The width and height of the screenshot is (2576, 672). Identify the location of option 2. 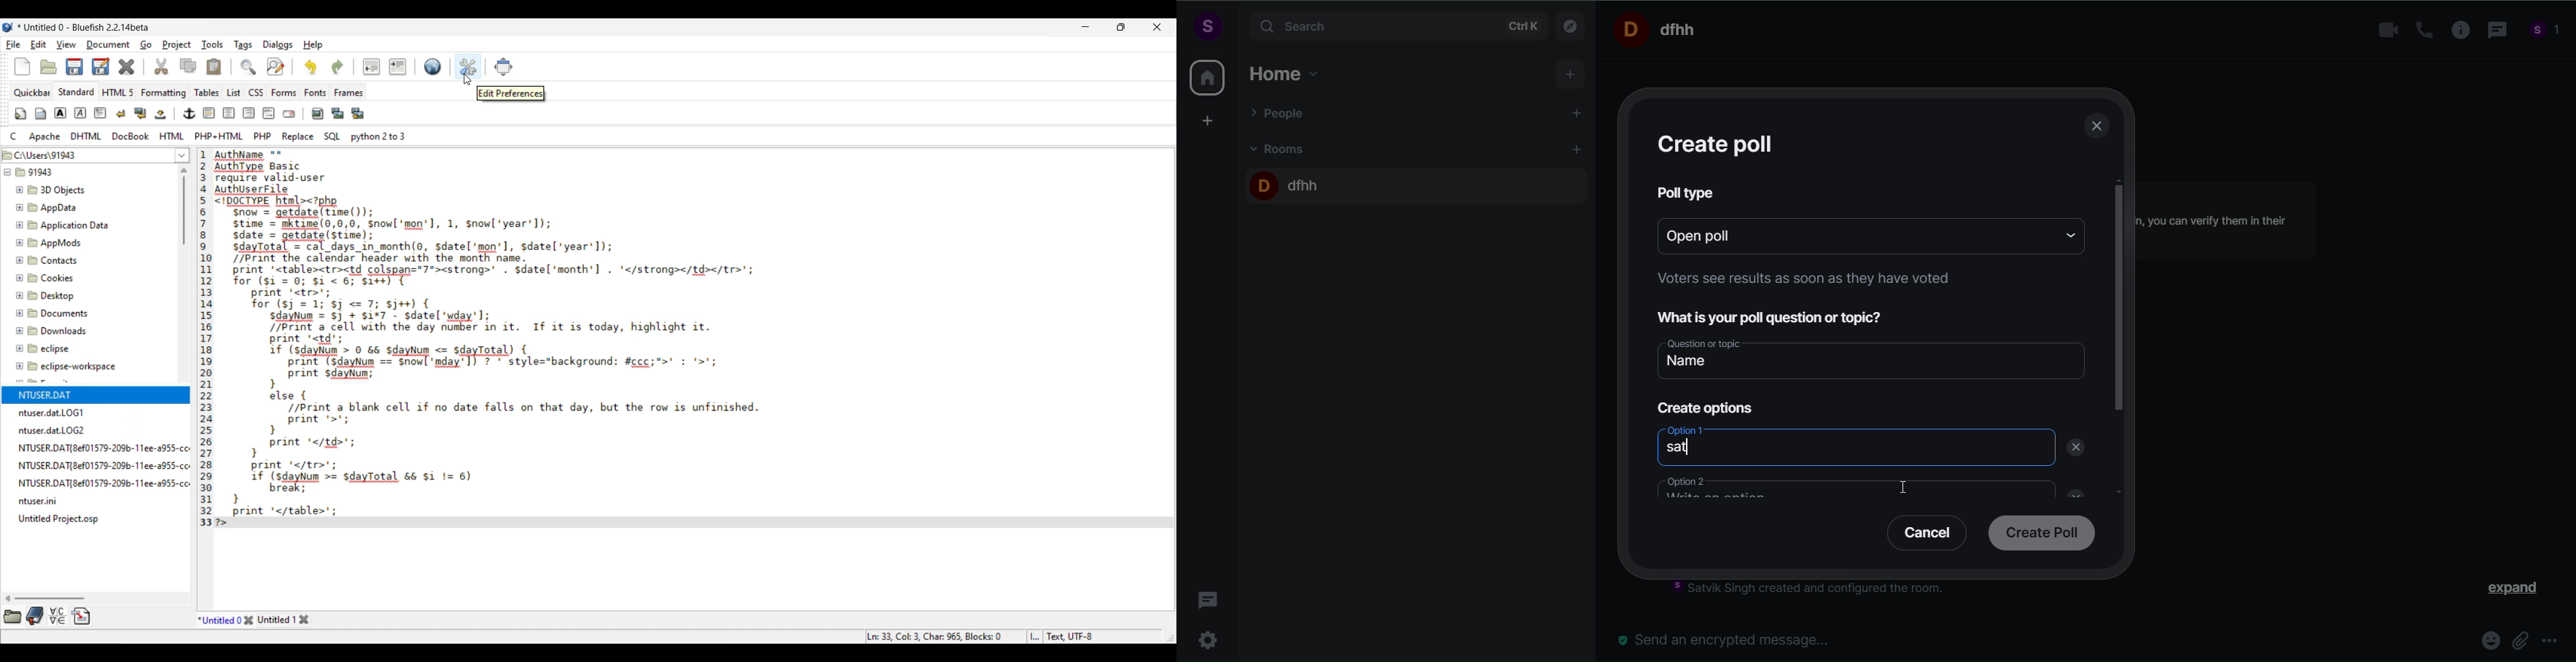
(1845, 490).